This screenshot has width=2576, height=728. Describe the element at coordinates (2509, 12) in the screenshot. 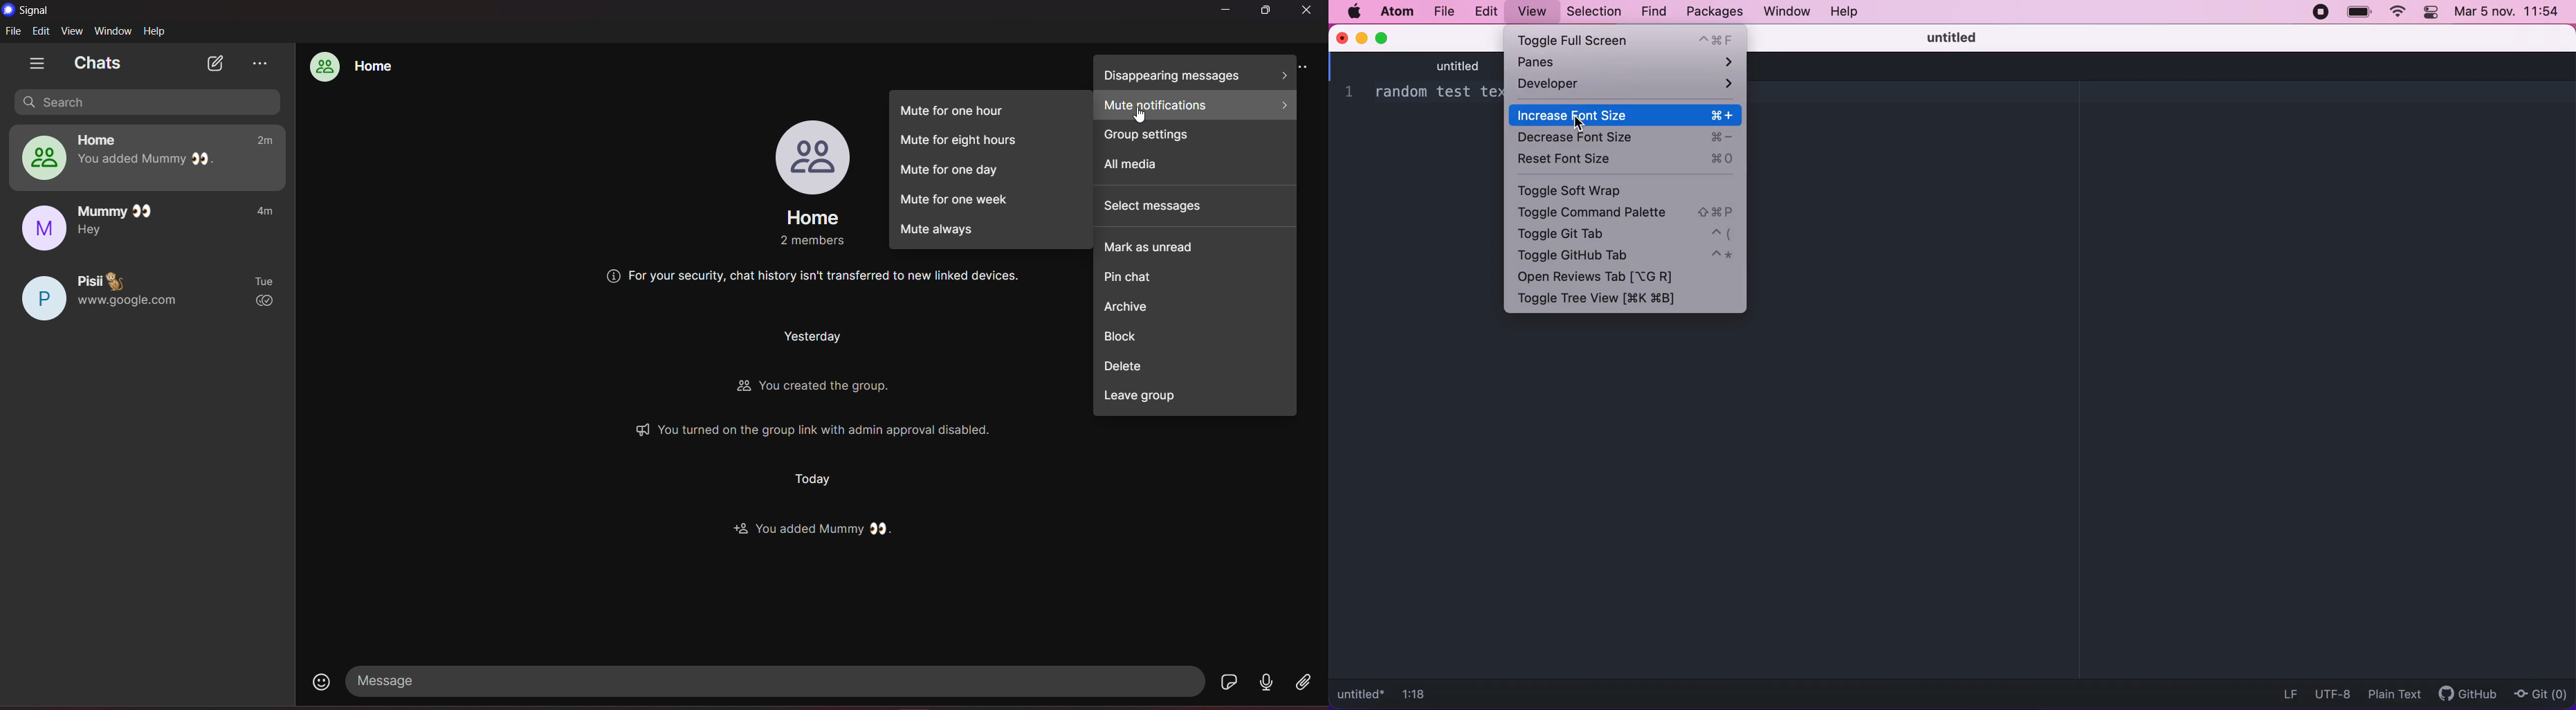

I see `Mar 5 nov. 11:54` at that location.